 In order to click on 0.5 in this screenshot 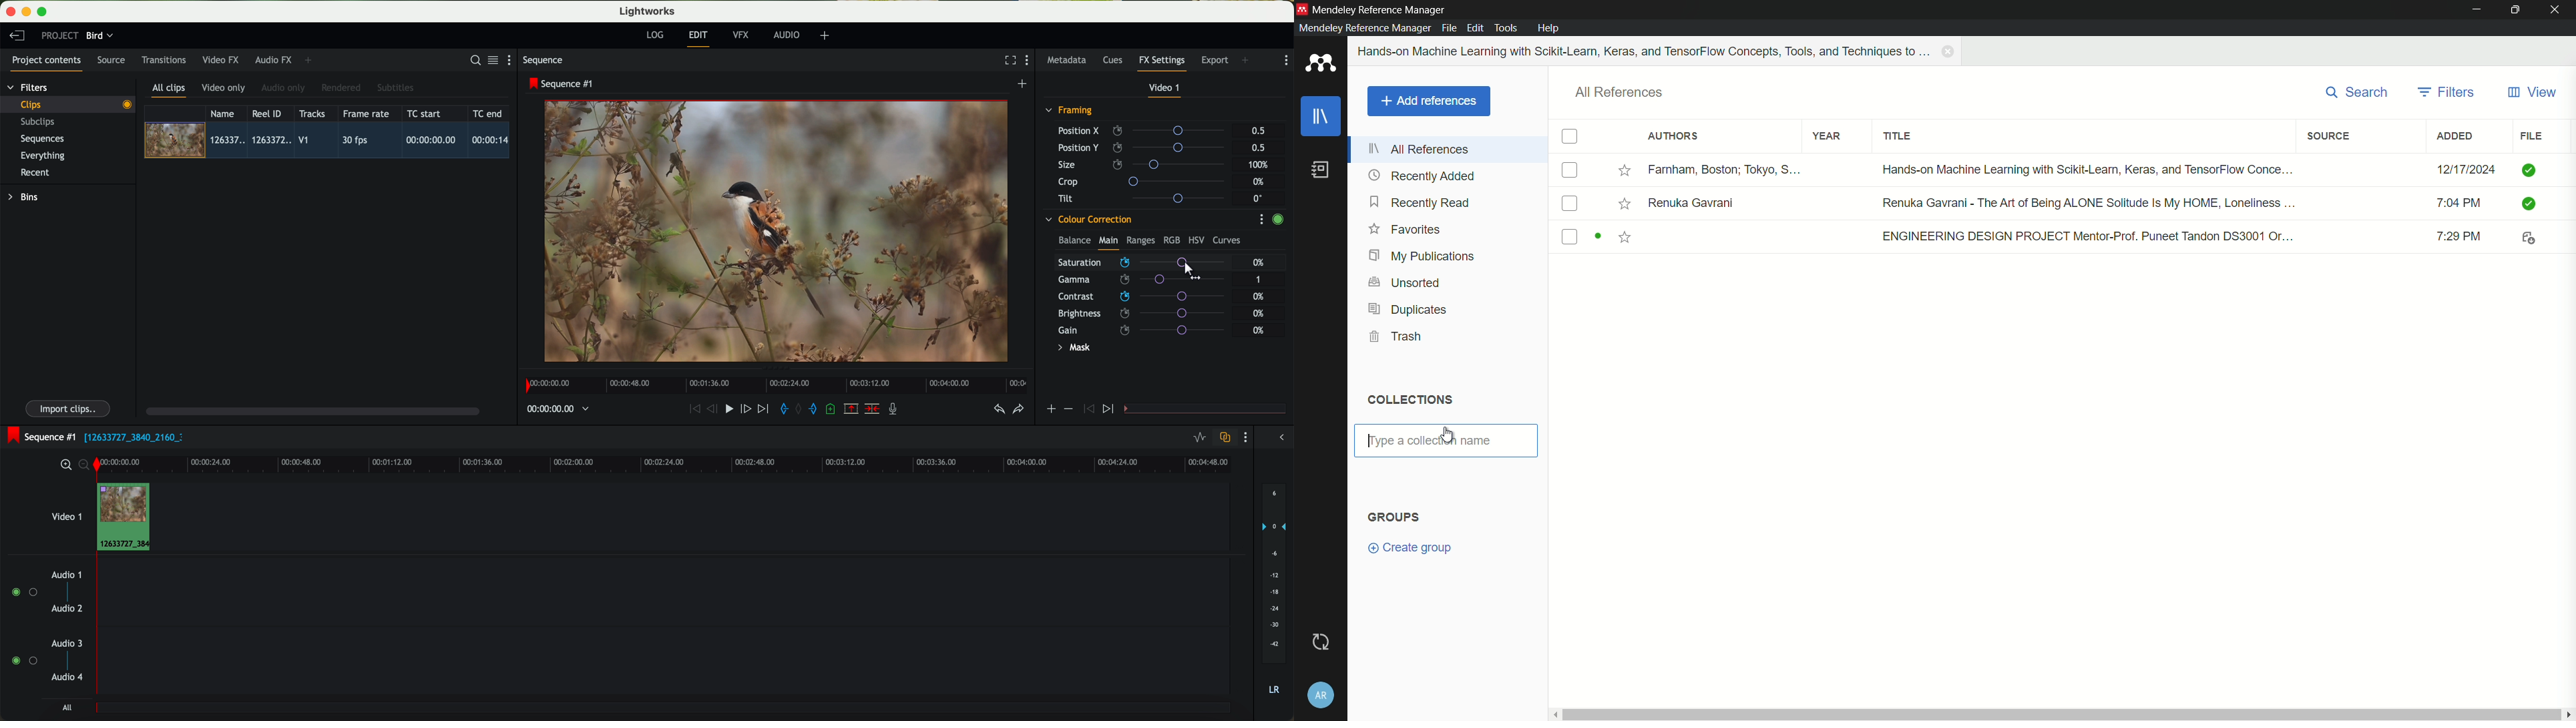, I will do `click(1259, 131)`.